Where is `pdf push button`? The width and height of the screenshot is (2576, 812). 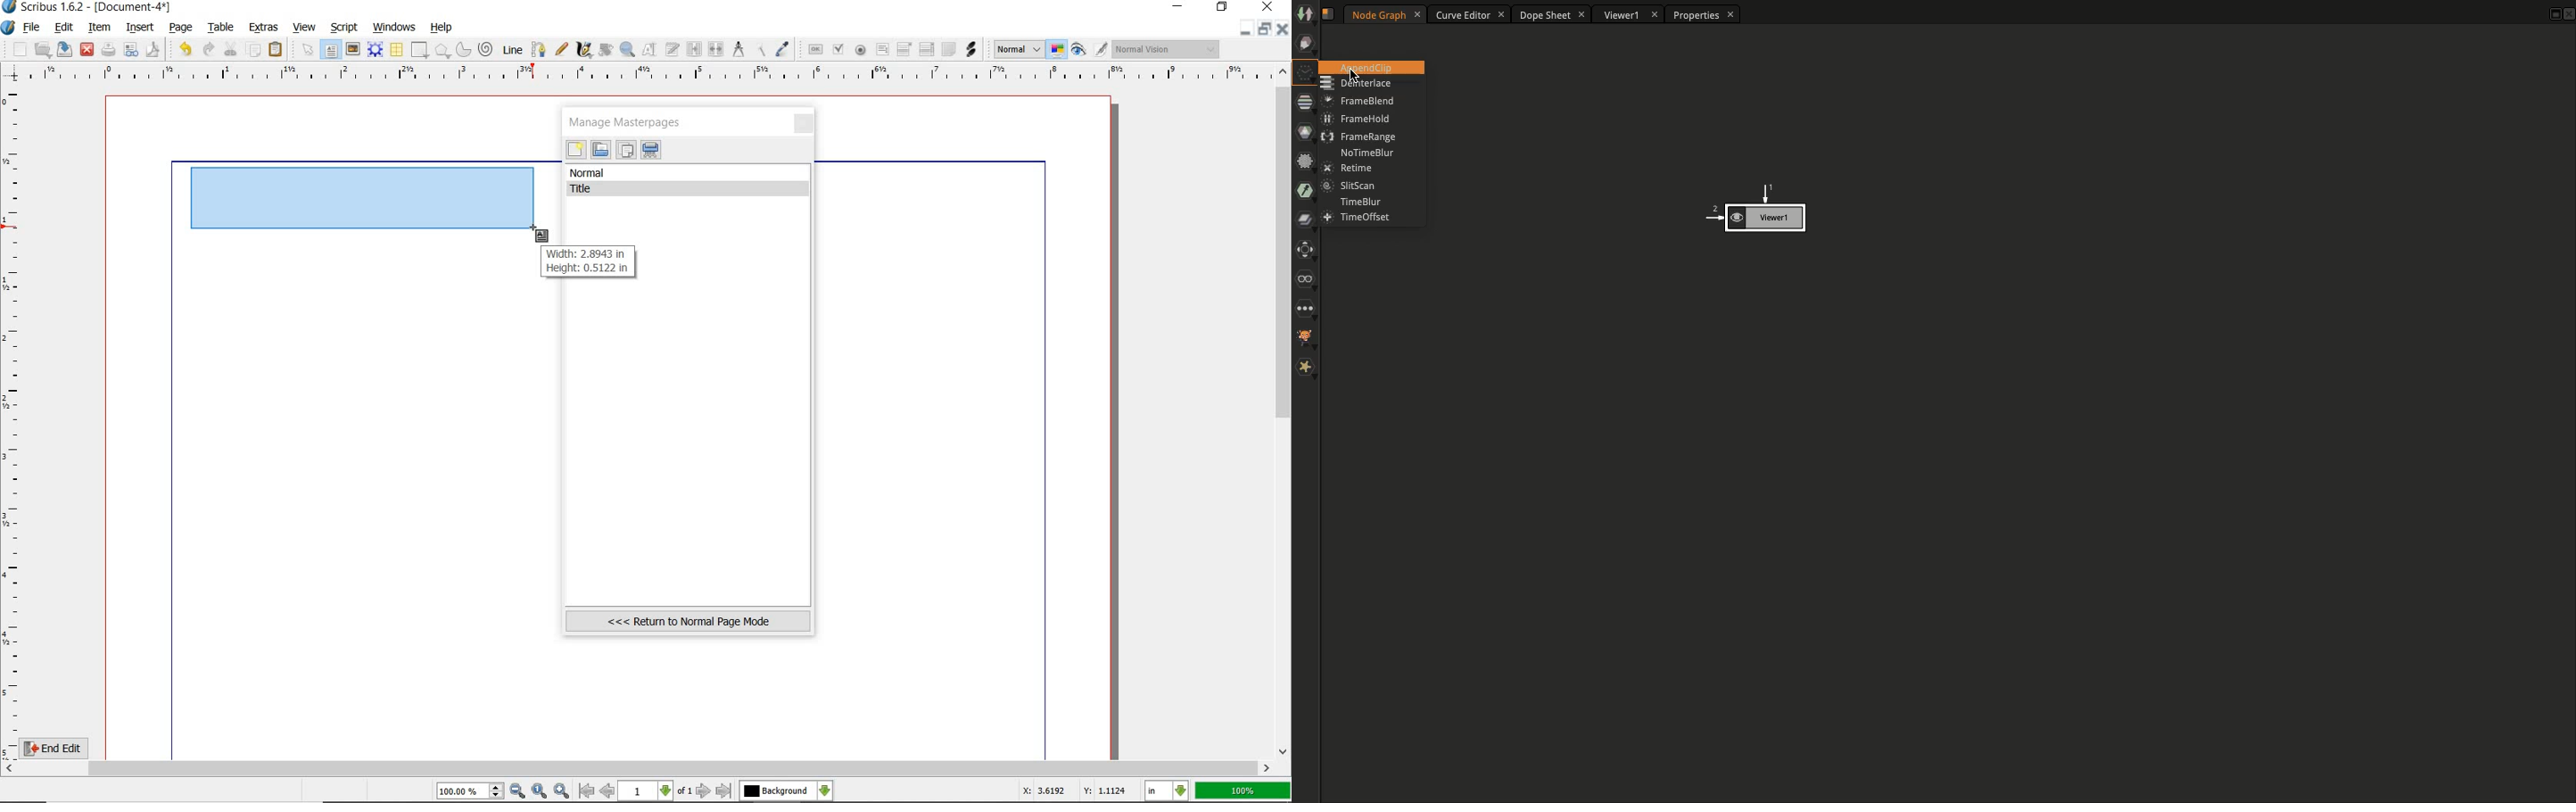
pdf push button is located at coordinates (813, 48).